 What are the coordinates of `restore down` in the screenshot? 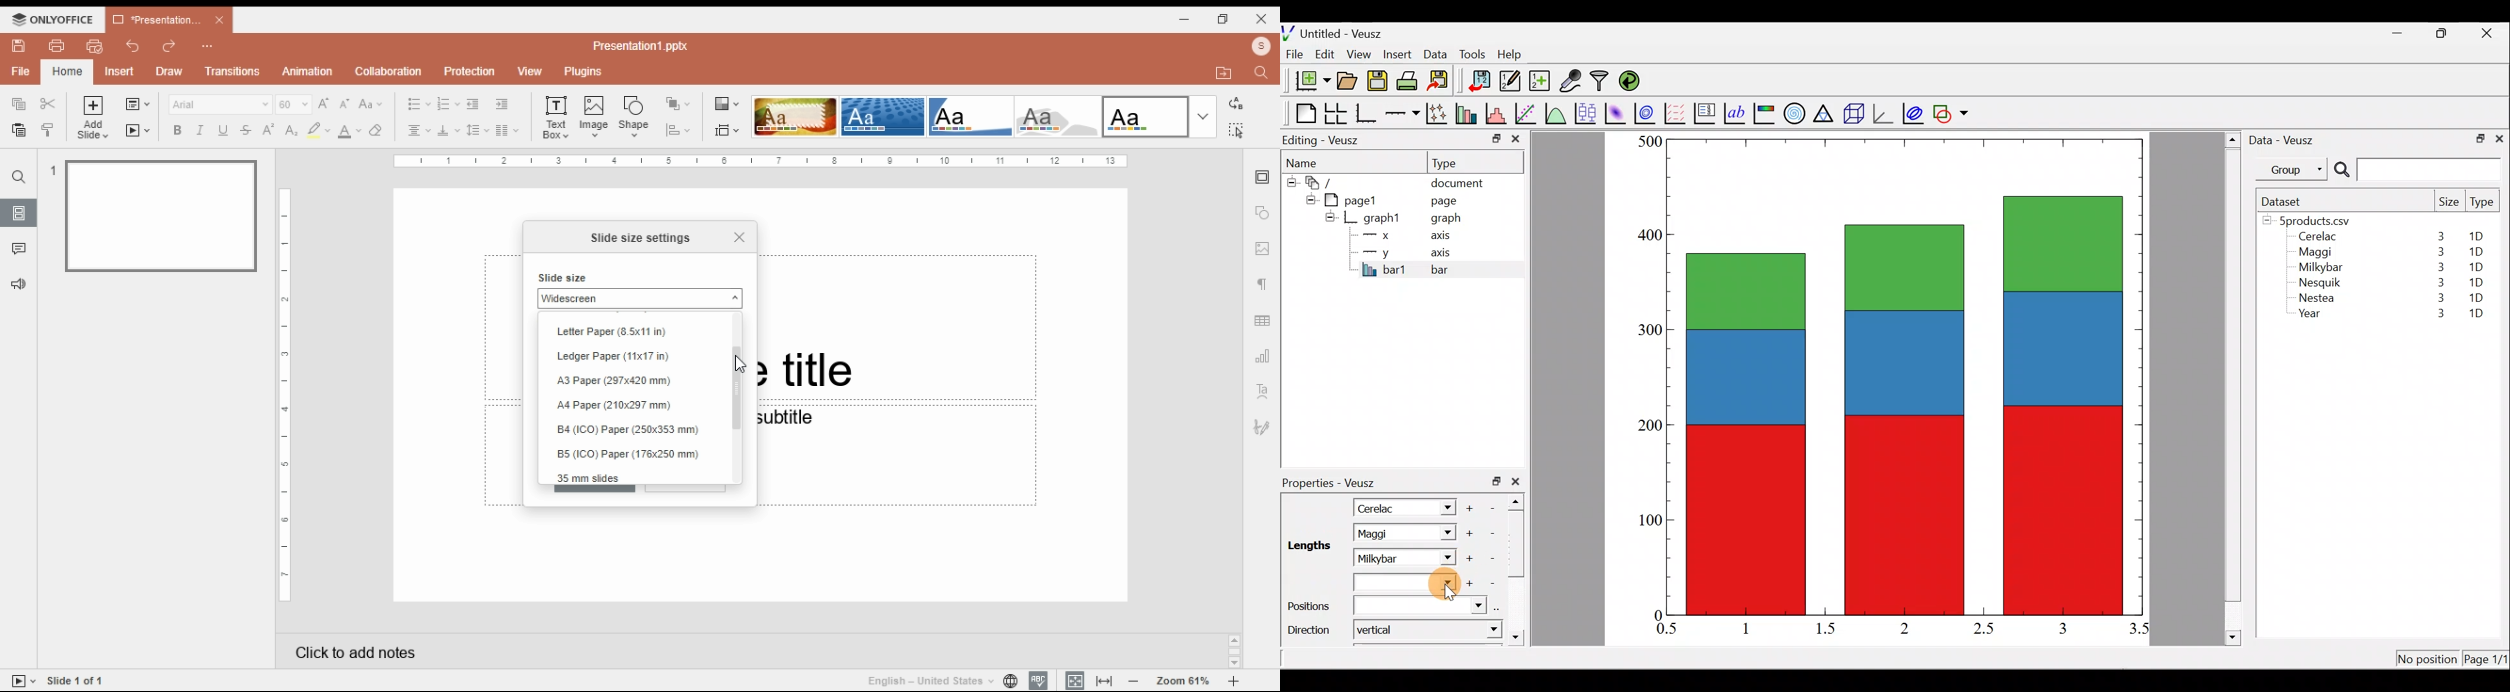 It's located at (2476, 137).